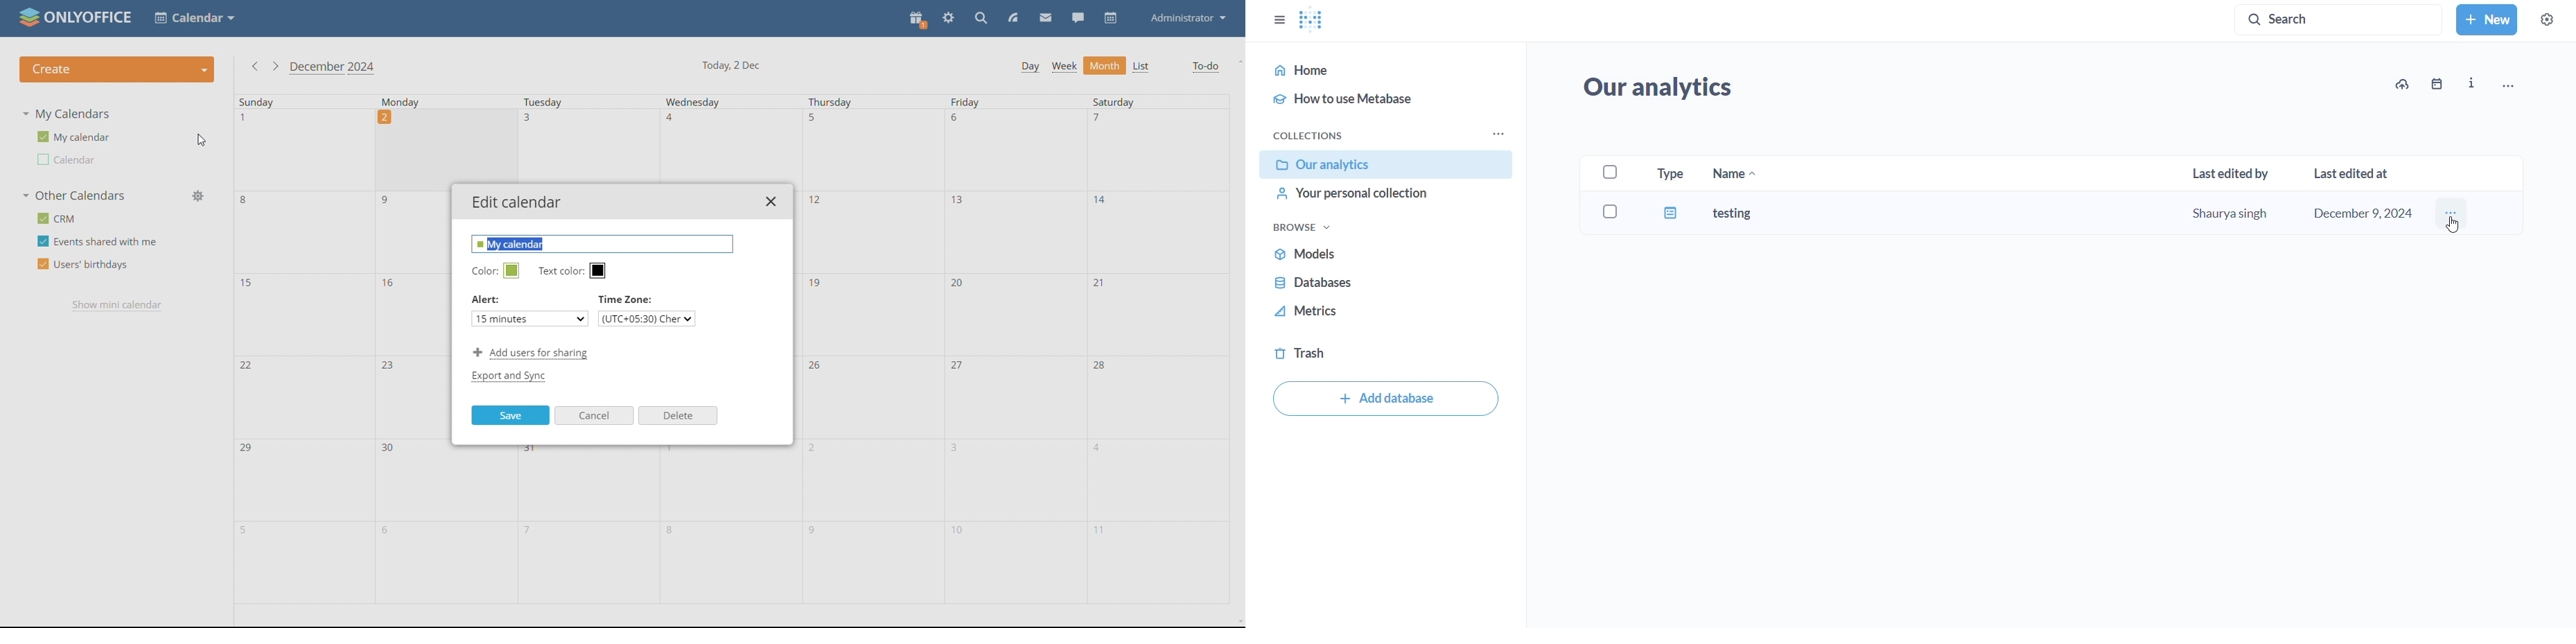  I want to click on browse, so click(1306, 228).